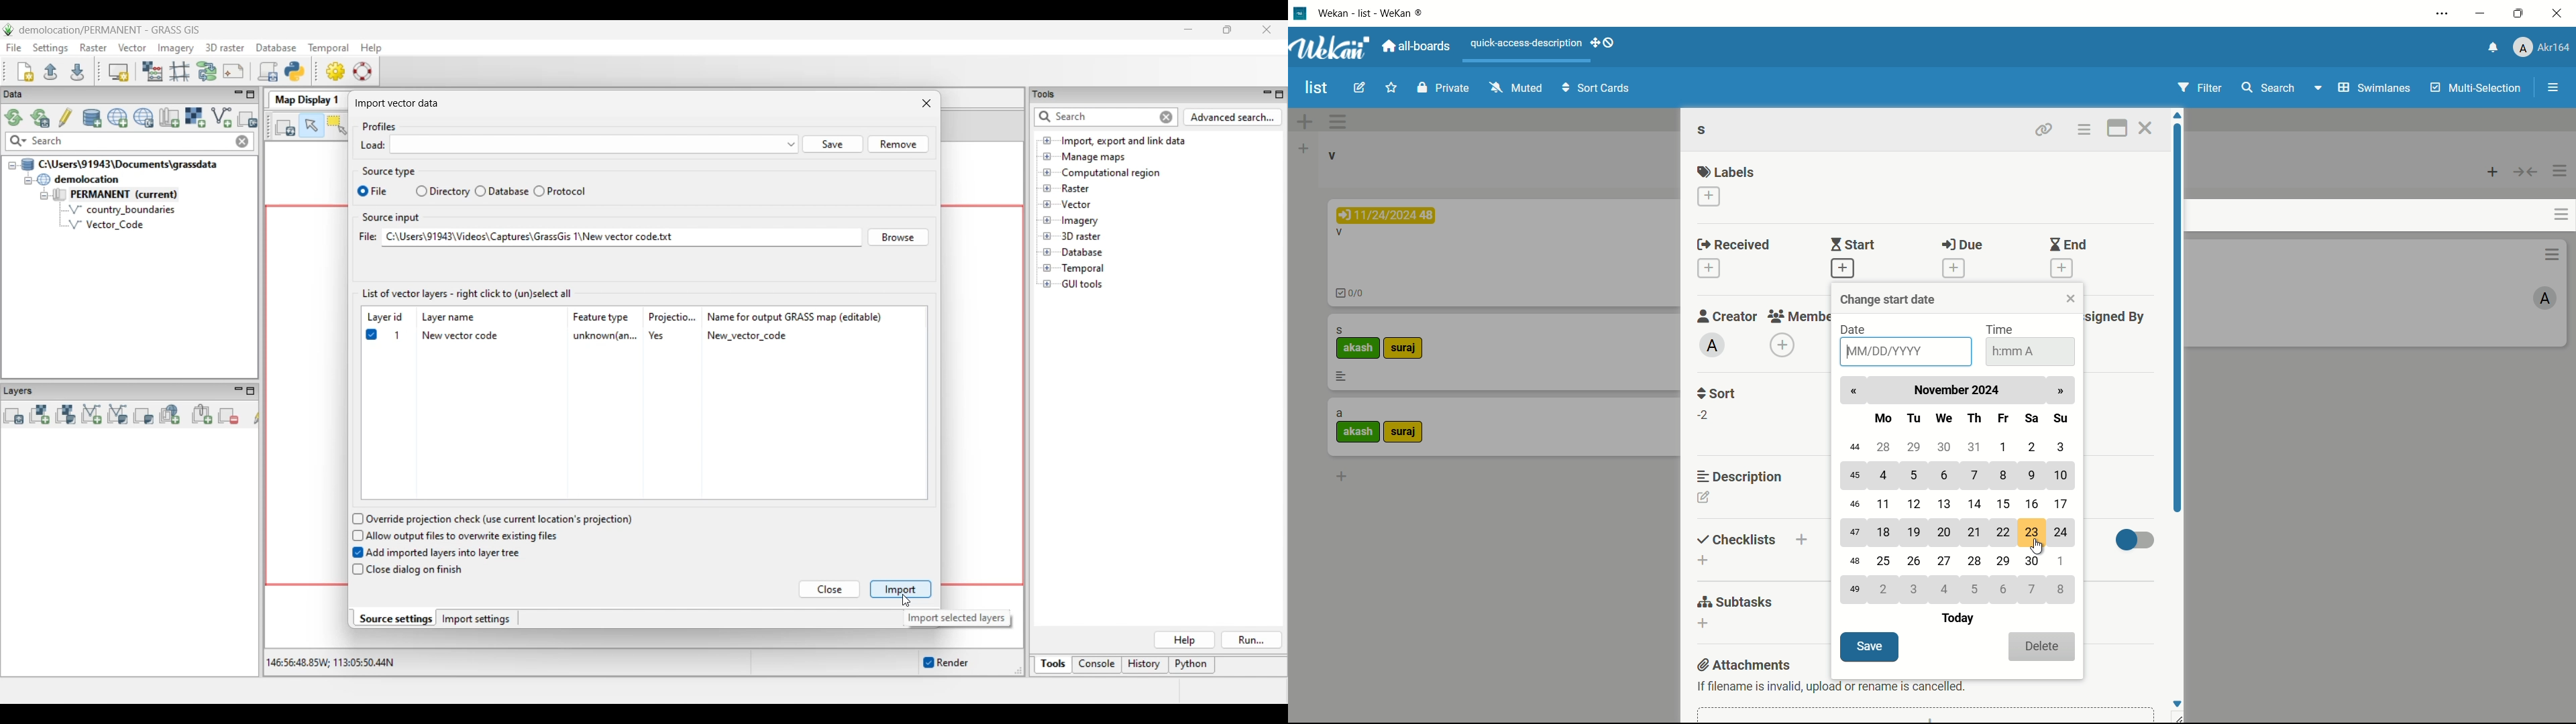 The height and width of the screenshot is (728, 2576). Describe the element at coordinates (1955, 619) in the screenshot. I see `today` at that location.